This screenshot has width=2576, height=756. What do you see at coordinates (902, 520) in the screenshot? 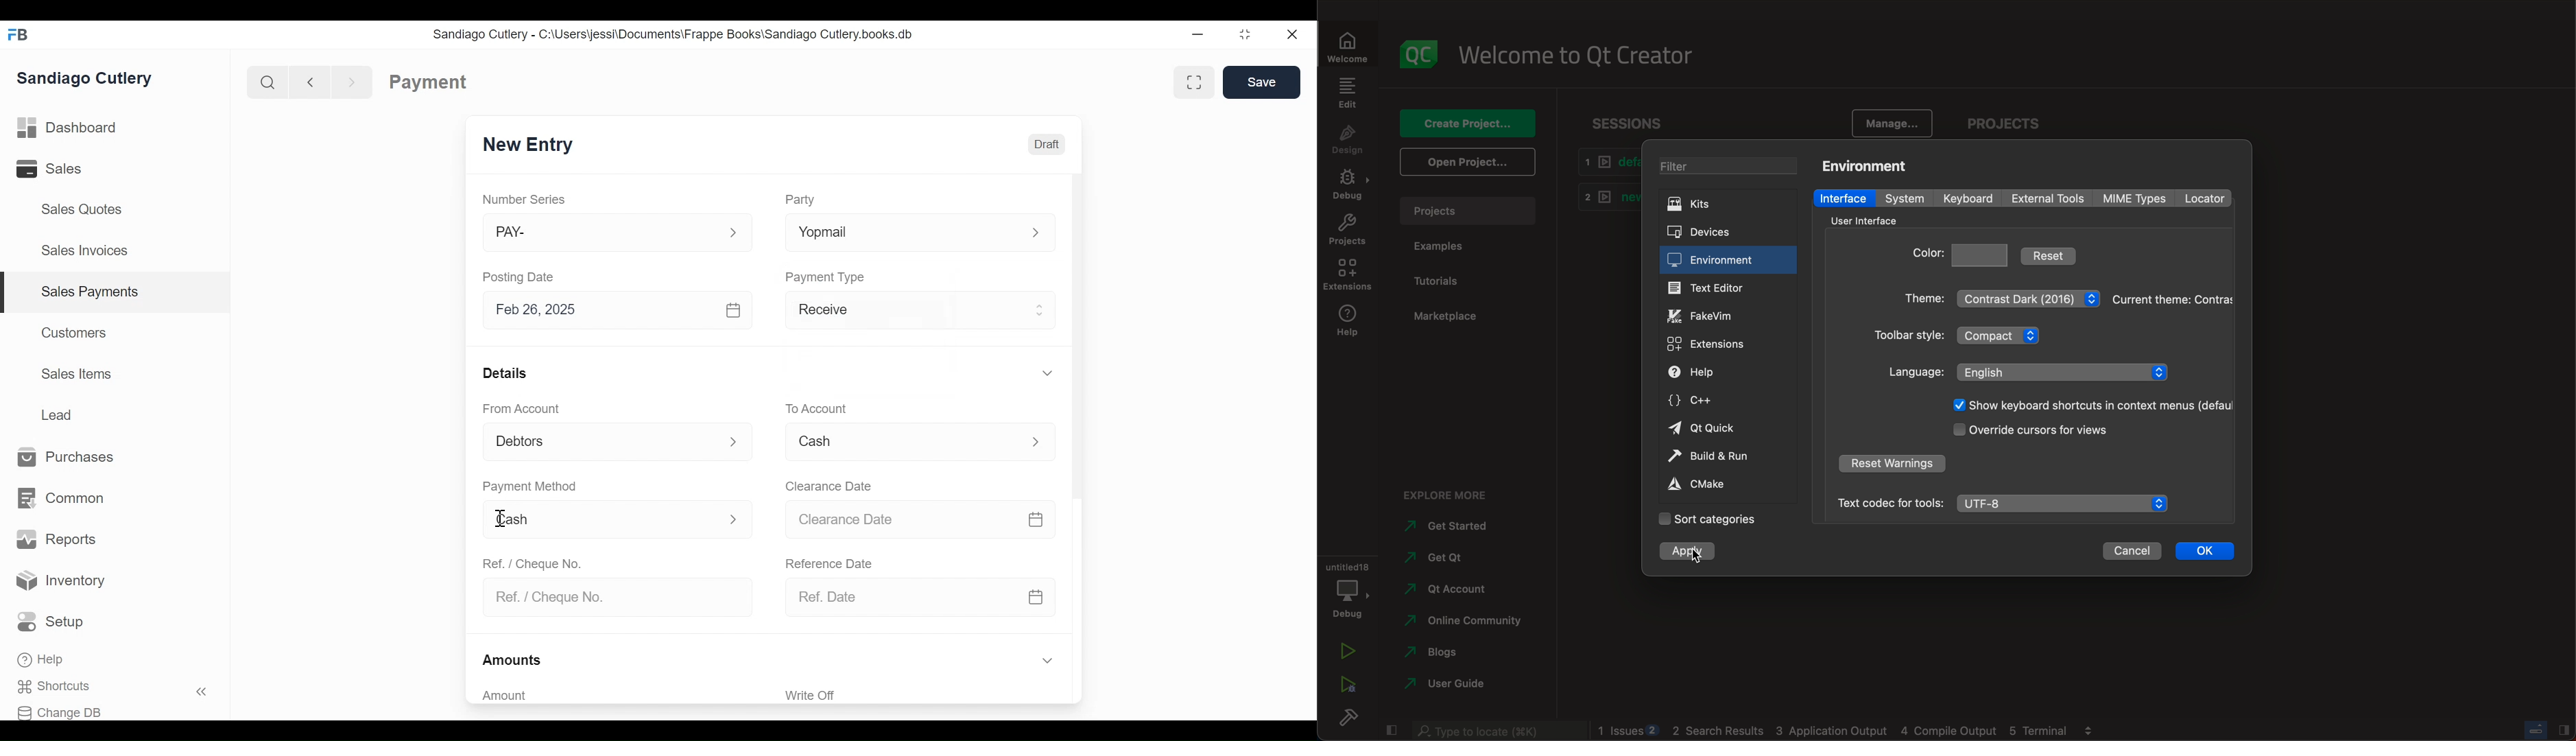
I see `Clearance Date` at bounding box center [902, 520].